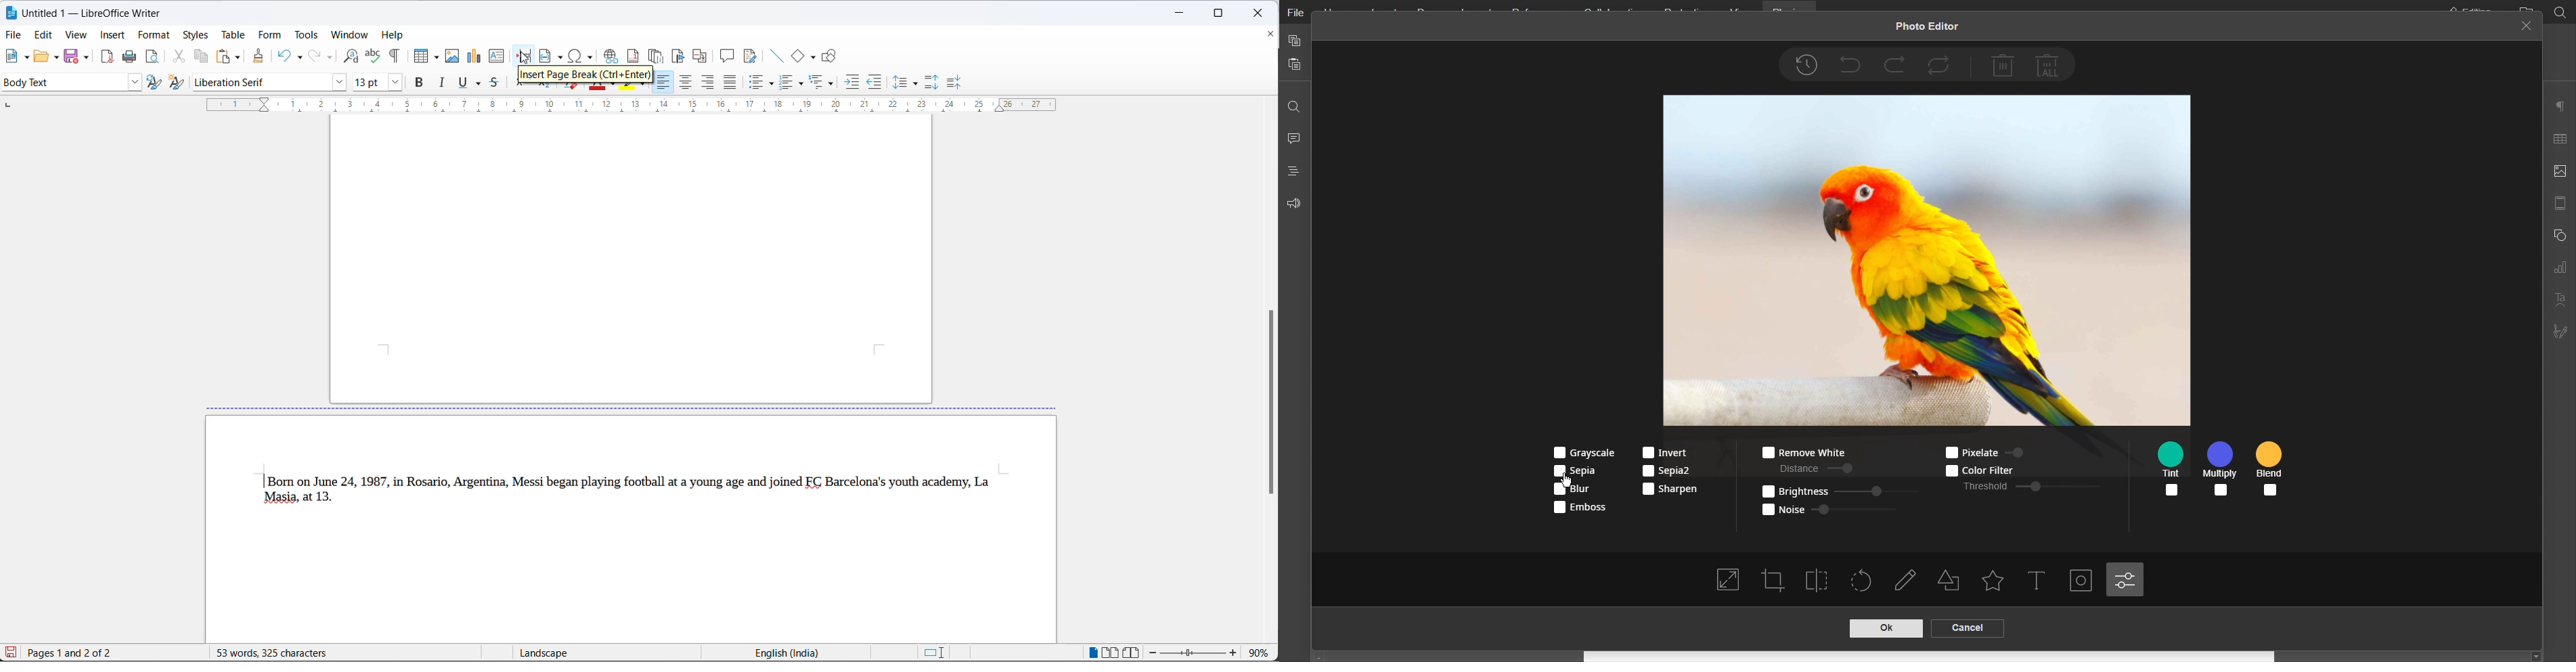 The height and width of the screenshot is (672, 2576). Describe the element at coordinates (2558, 236) in the screenshot. I see `Shape Settings` at that location.